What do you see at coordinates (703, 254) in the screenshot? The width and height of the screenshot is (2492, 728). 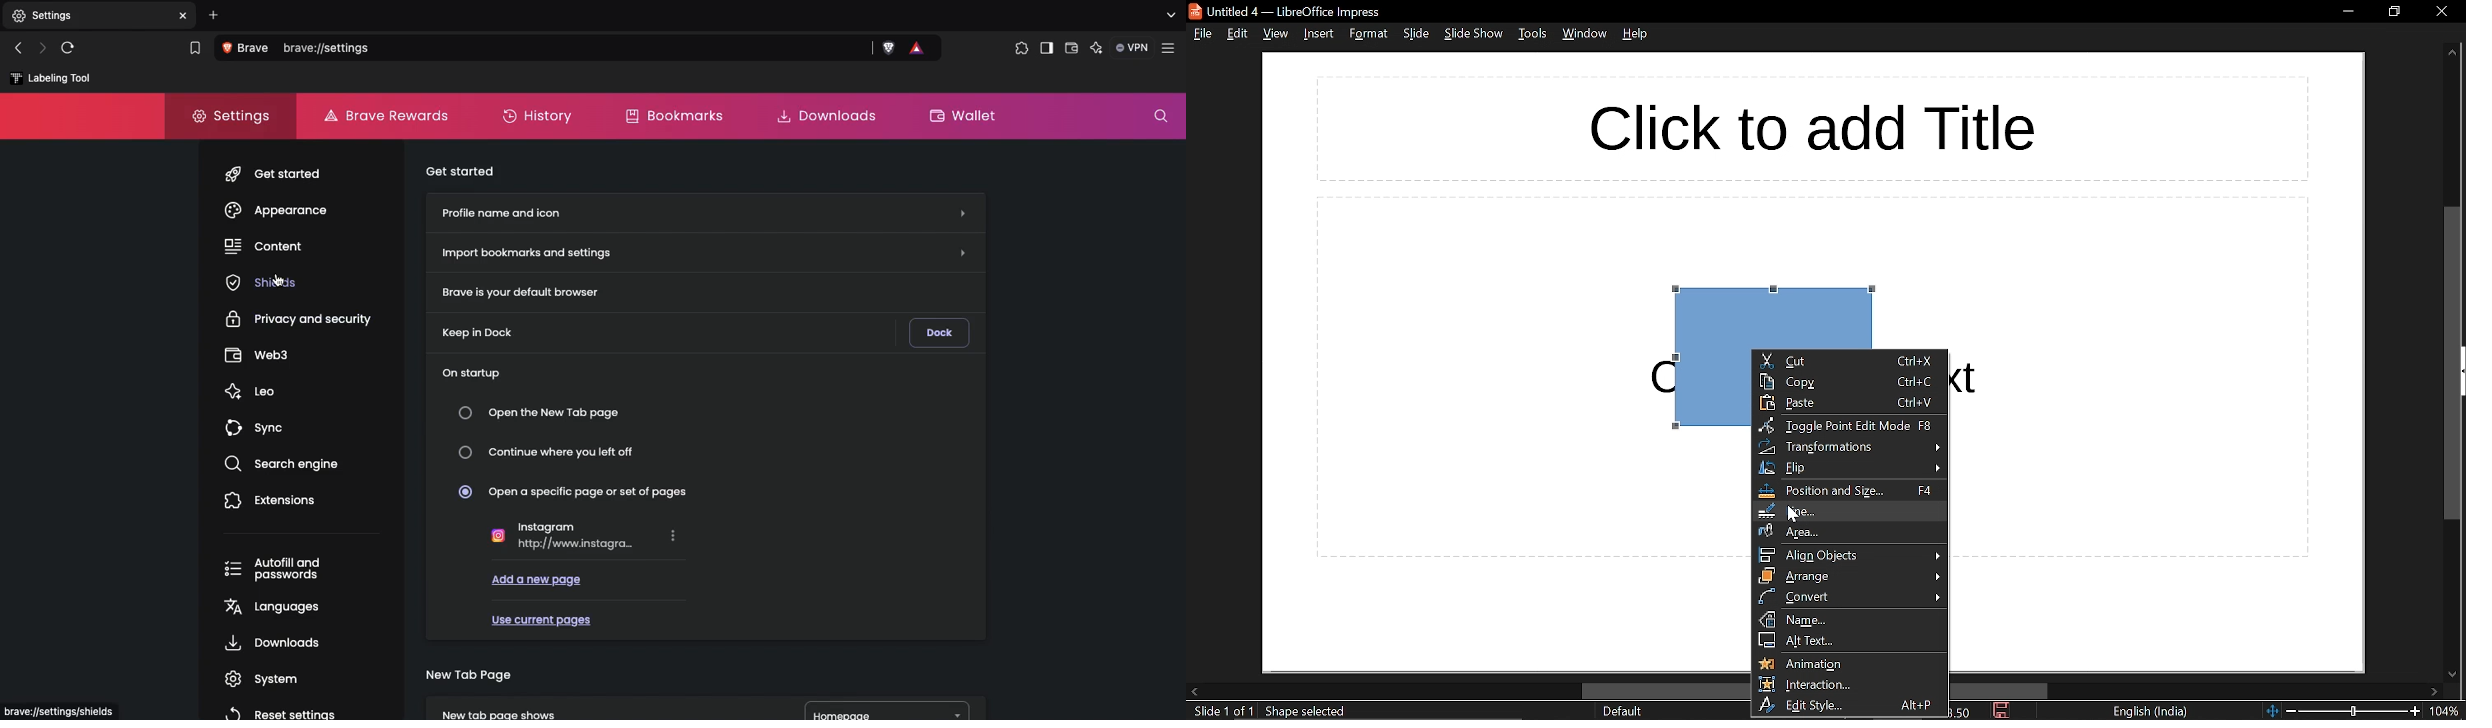 I see `Import bookmarks and settings` at bounding box center [703, 254].